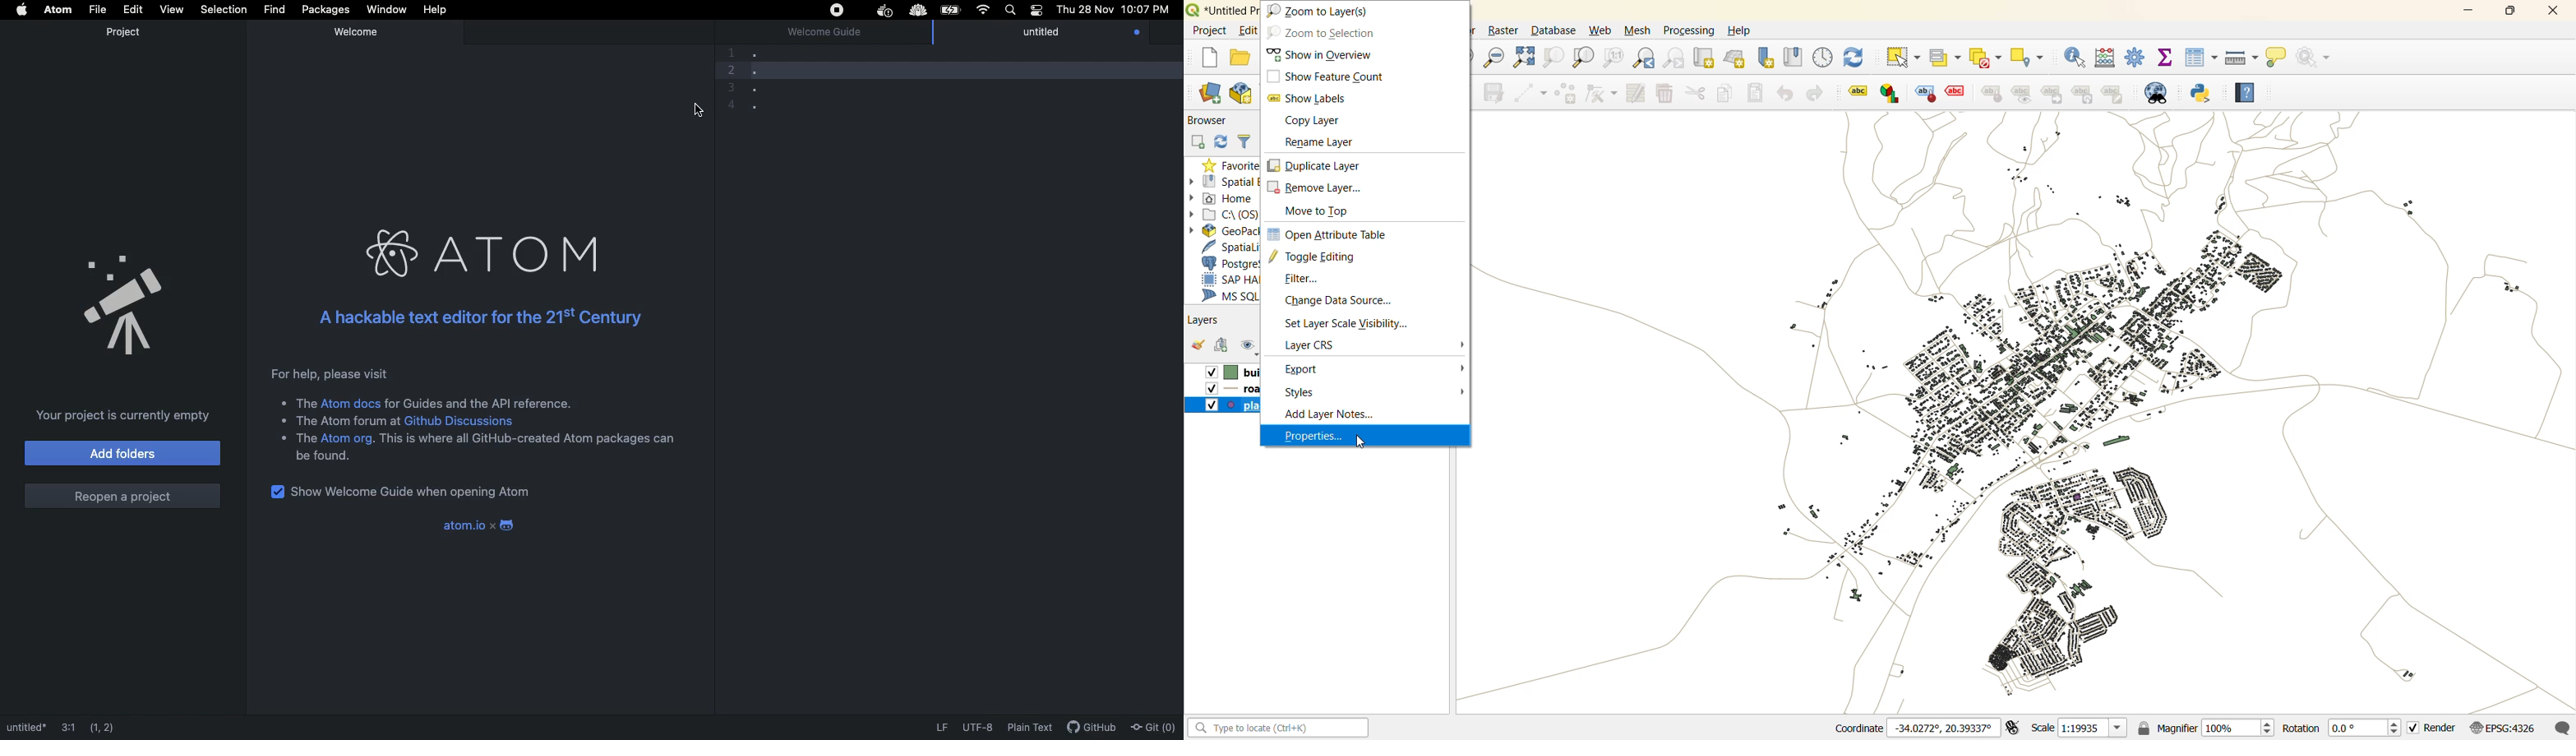 Image resolution: width=2576 pixels, height=756 pixels. What do you see at coordinates (2562, 725) in the screenshot?
I see `log messages` at bounding box center [2562, 725].